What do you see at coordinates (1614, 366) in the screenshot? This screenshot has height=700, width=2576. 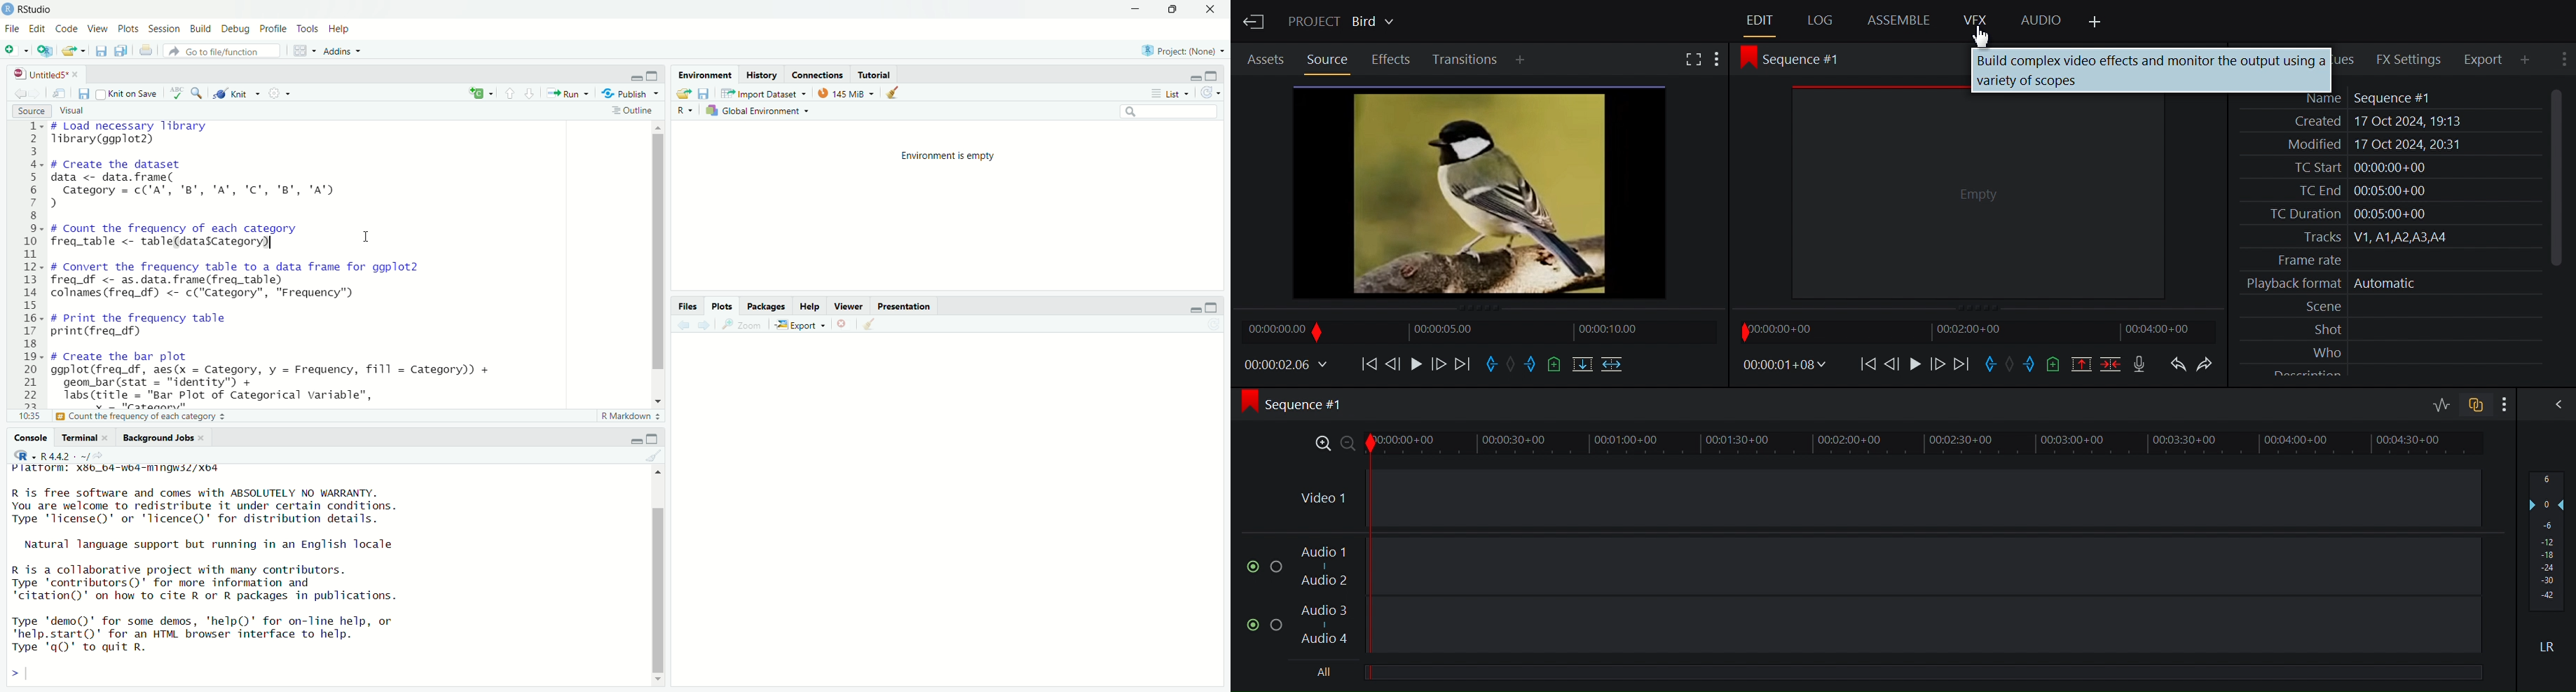 I see `Insert into the target sequence` at bounding box center [1614, 366].